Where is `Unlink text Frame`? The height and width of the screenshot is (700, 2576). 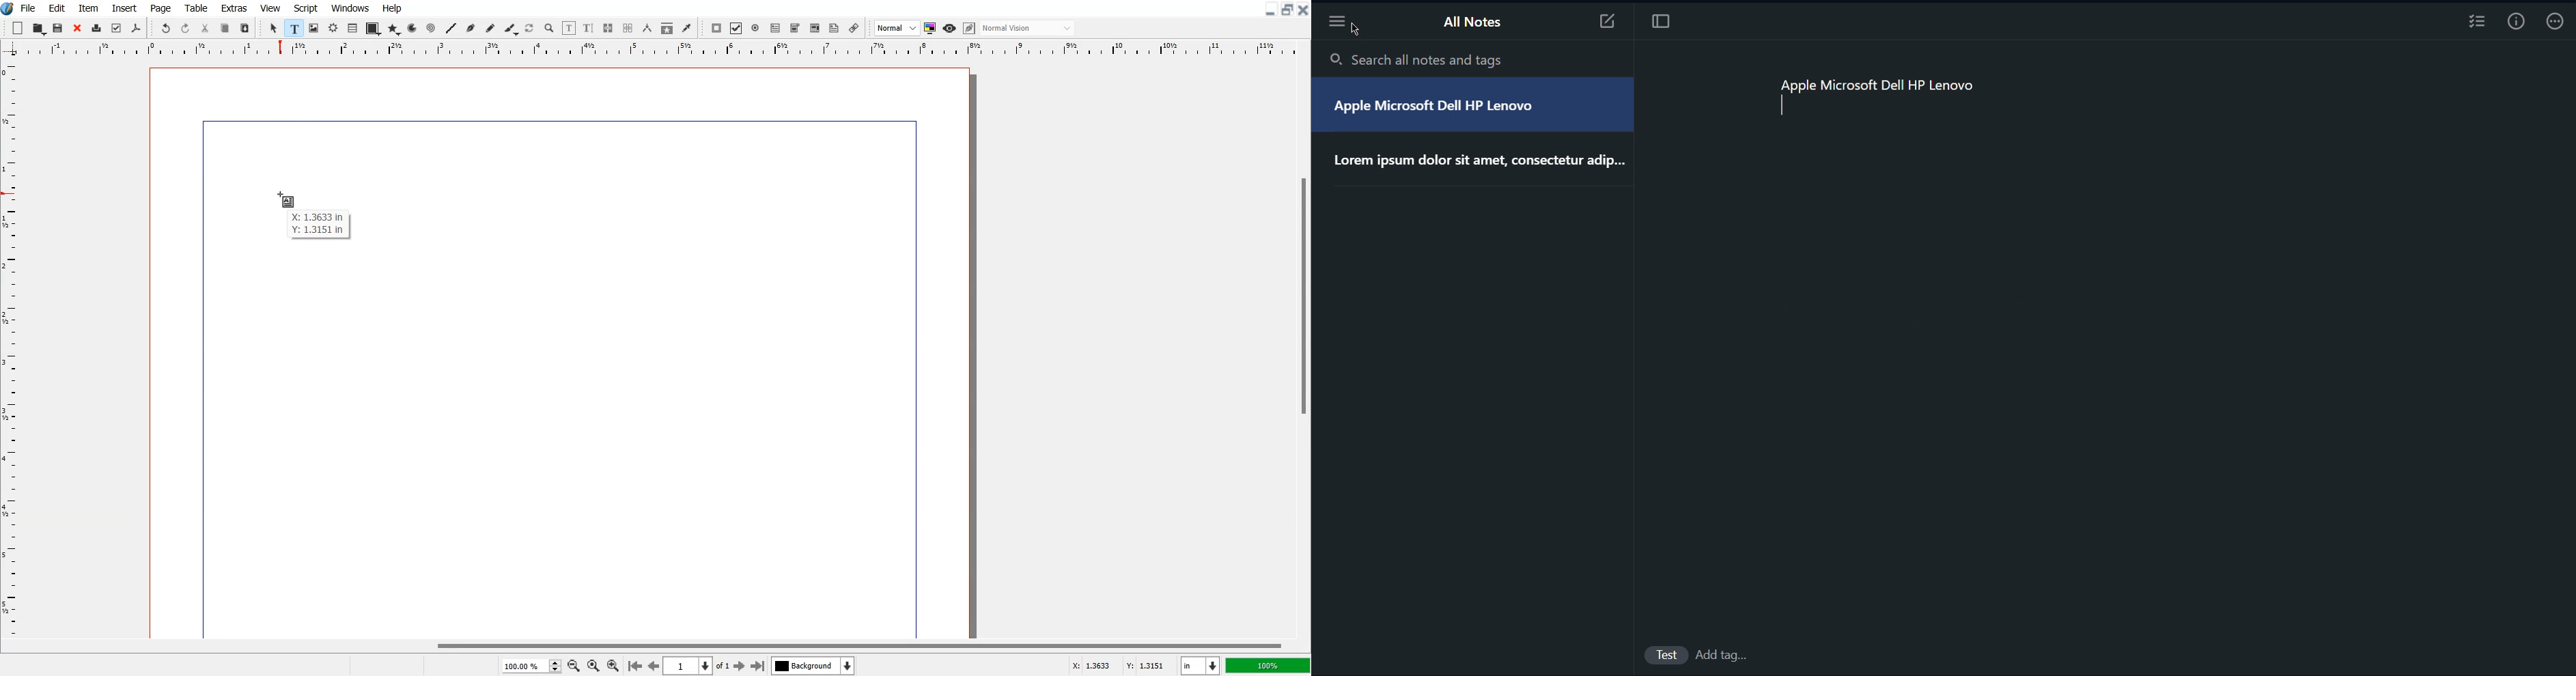
Unlink text Frame is located at coordinates (628, 29).